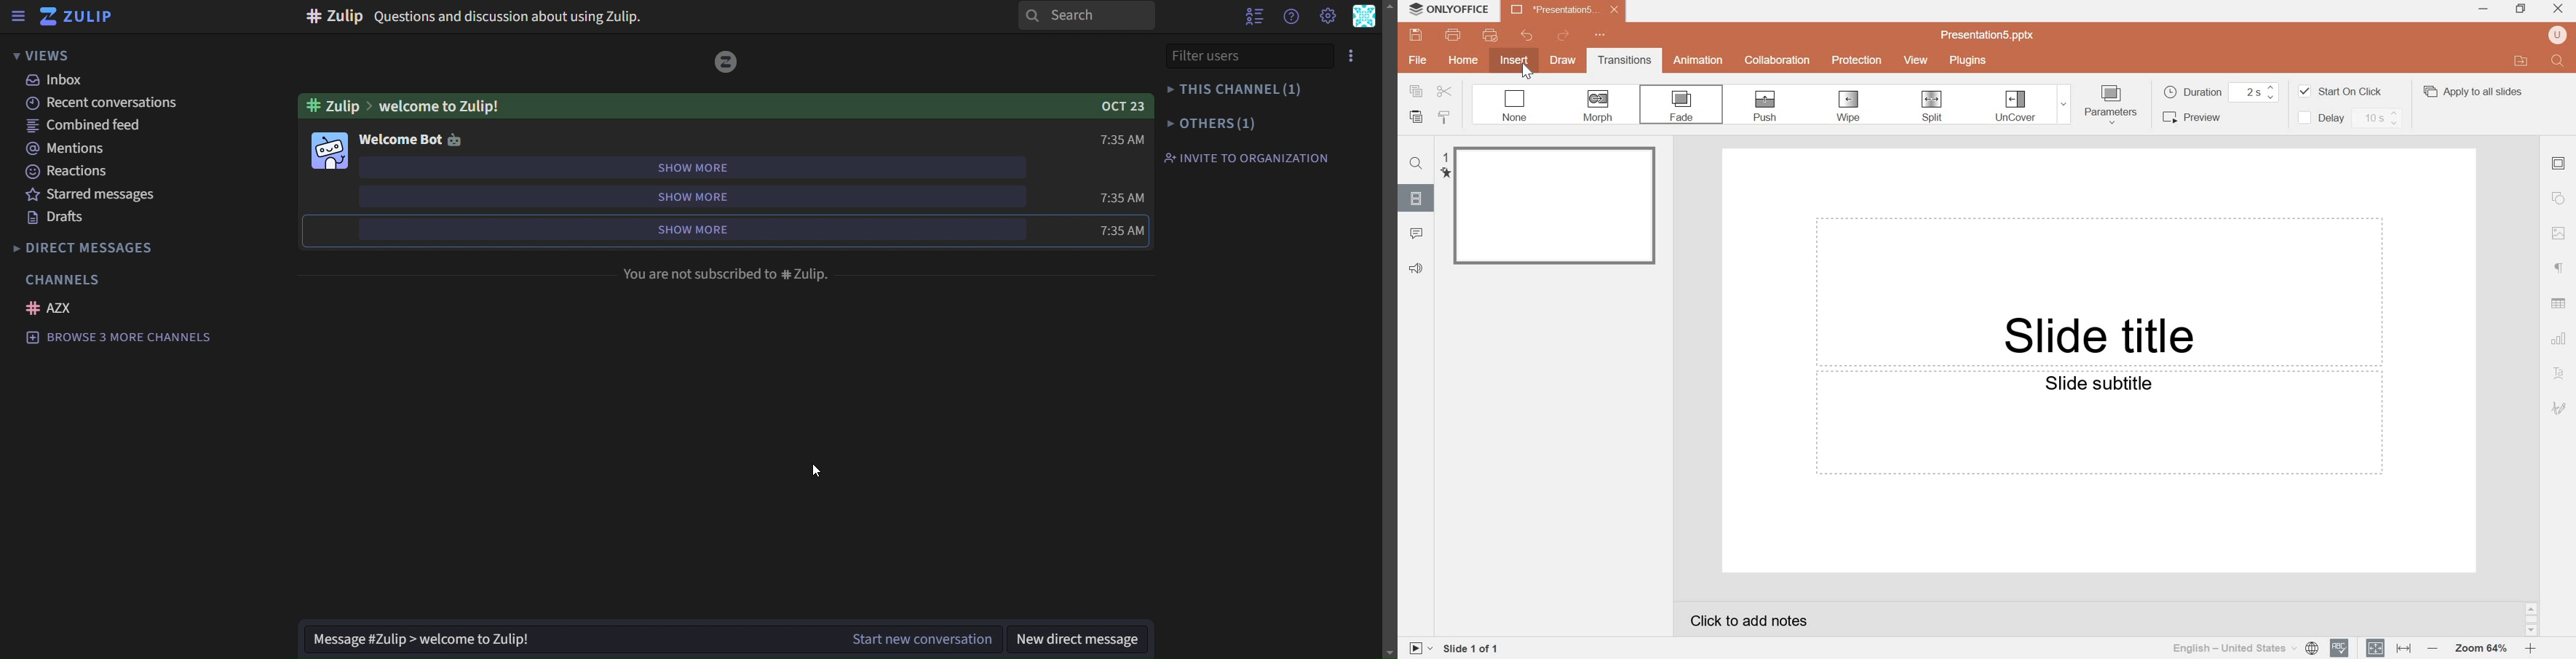 The width and height of the screenshot is (2576, 672). What do you see at coordinates (328, 150) in the screenshot?
I see `image` at bounding box center [328, 150].